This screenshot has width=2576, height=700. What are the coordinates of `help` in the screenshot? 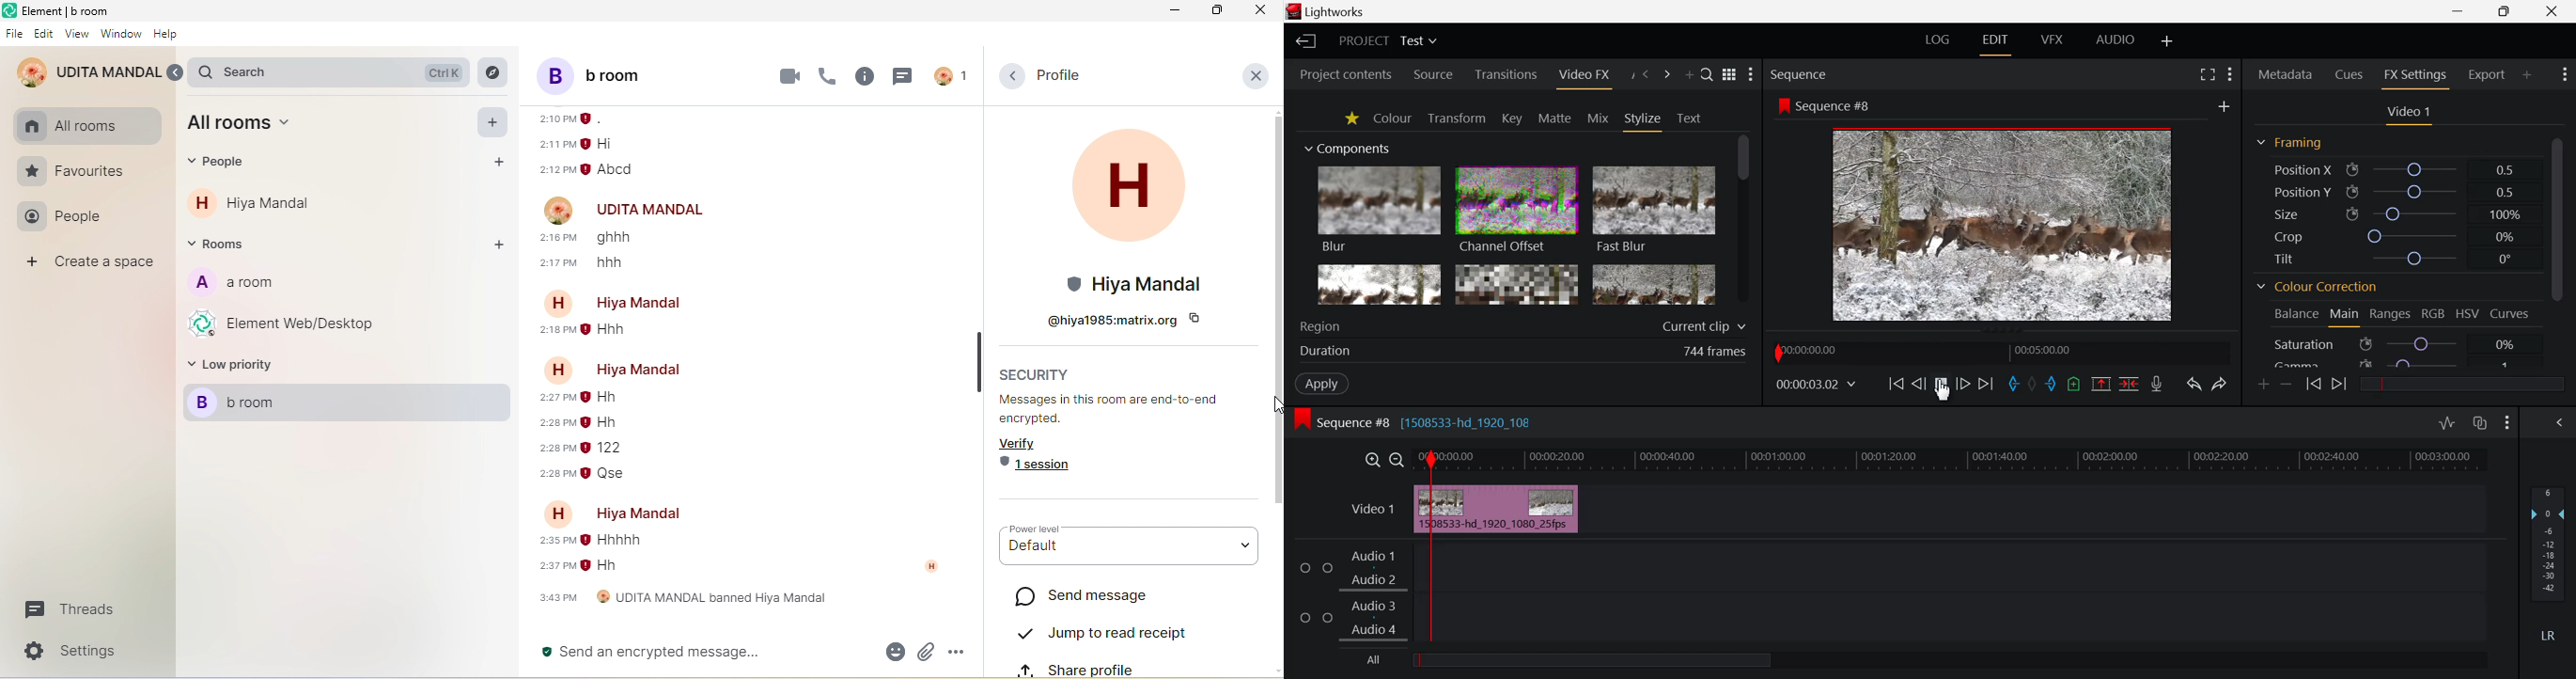 It's located at (164, 35).